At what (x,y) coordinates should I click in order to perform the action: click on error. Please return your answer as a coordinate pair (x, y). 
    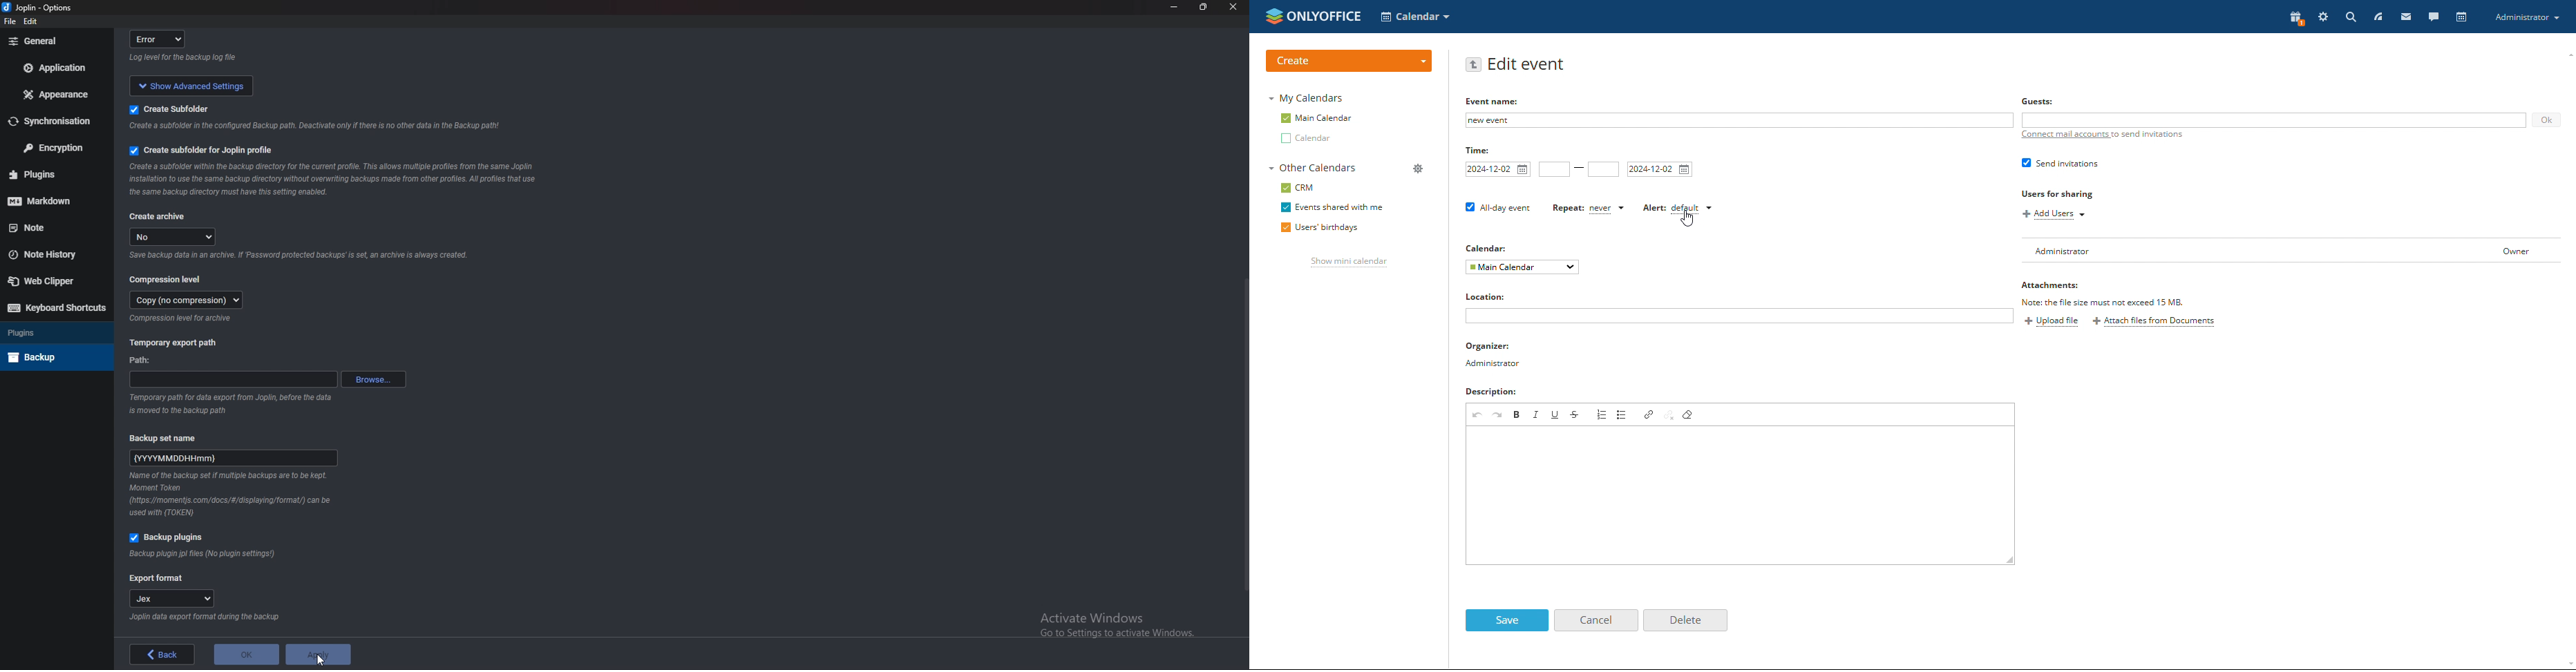
    Looking at the image, I should click on (161, 38).